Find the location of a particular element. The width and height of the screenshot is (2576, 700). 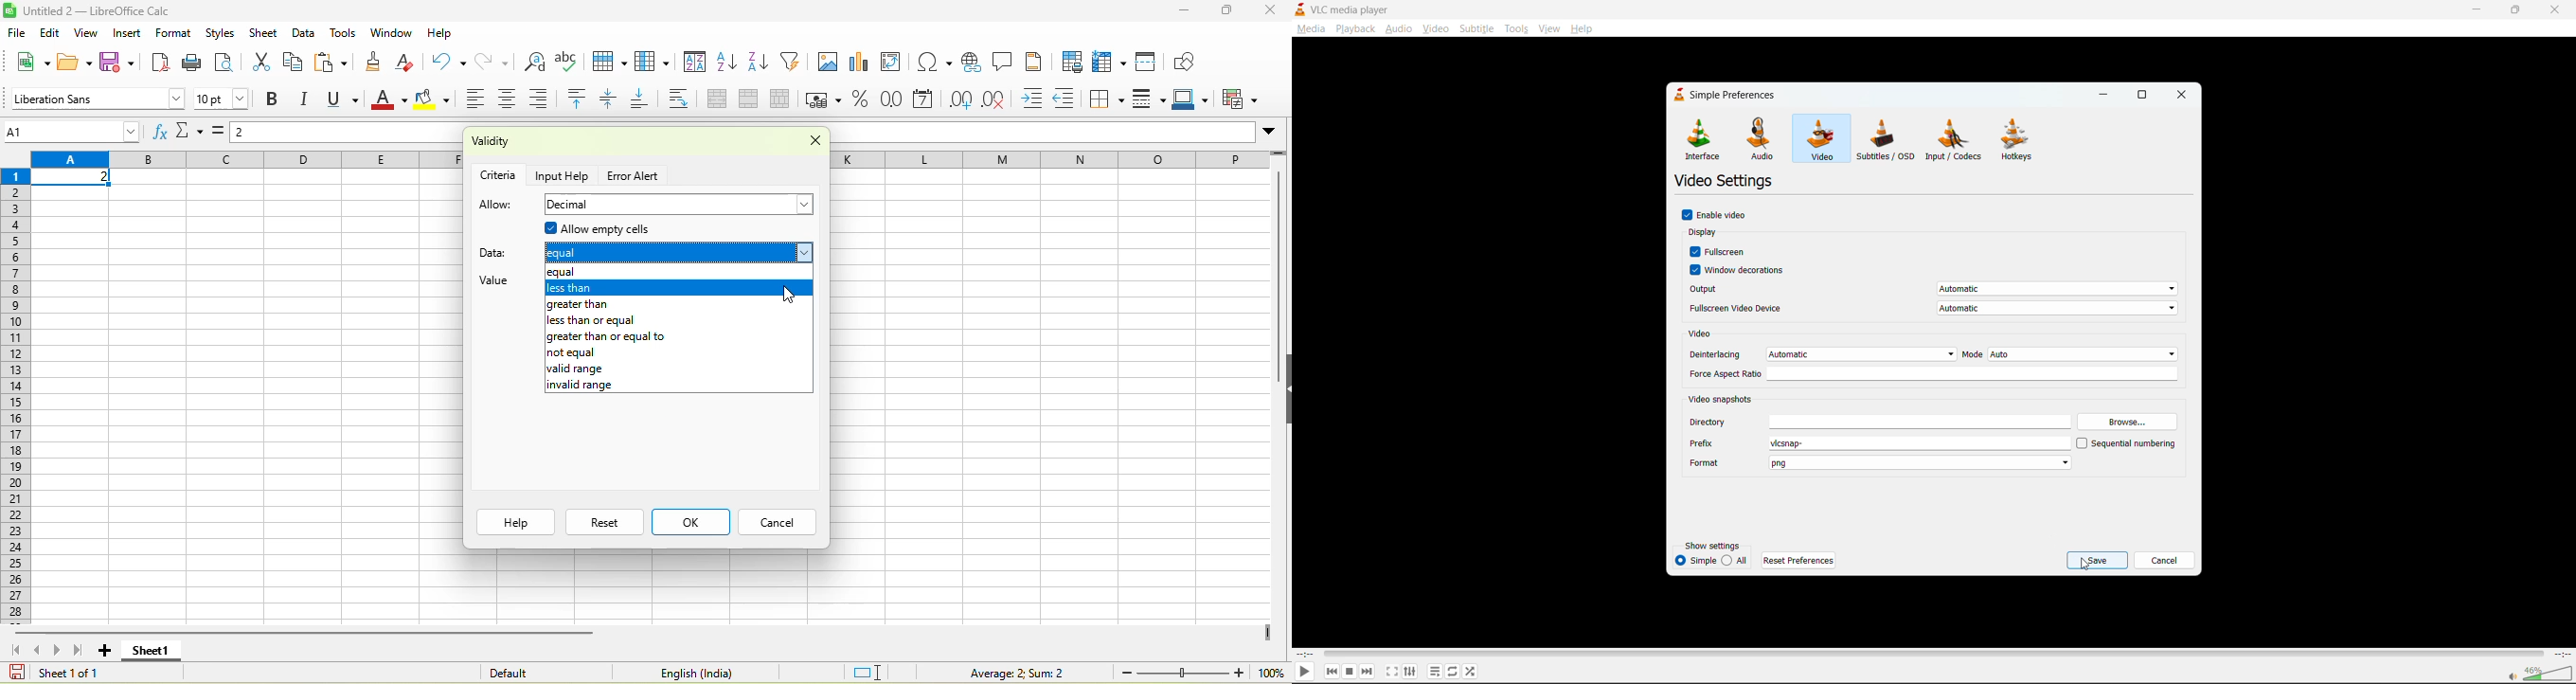

ok is located at coordinates (690, 522).